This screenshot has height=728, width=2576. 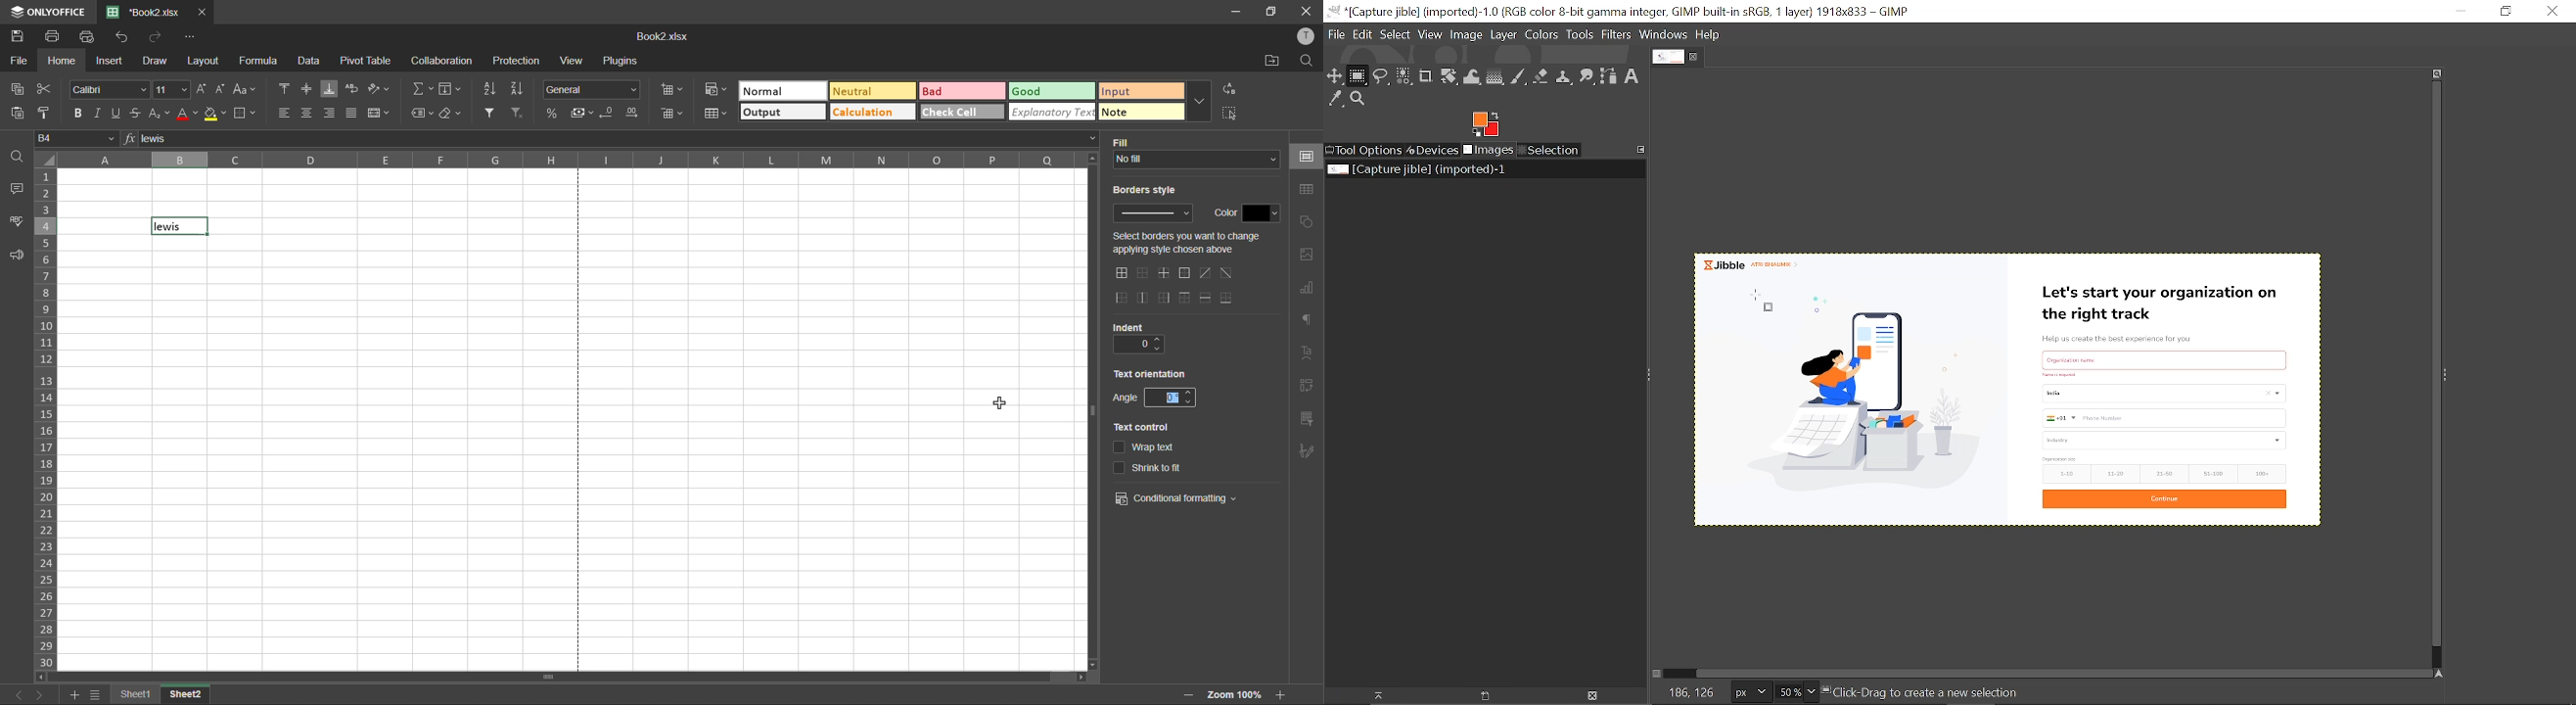 I want to click on view, so click(x=576, y=61).